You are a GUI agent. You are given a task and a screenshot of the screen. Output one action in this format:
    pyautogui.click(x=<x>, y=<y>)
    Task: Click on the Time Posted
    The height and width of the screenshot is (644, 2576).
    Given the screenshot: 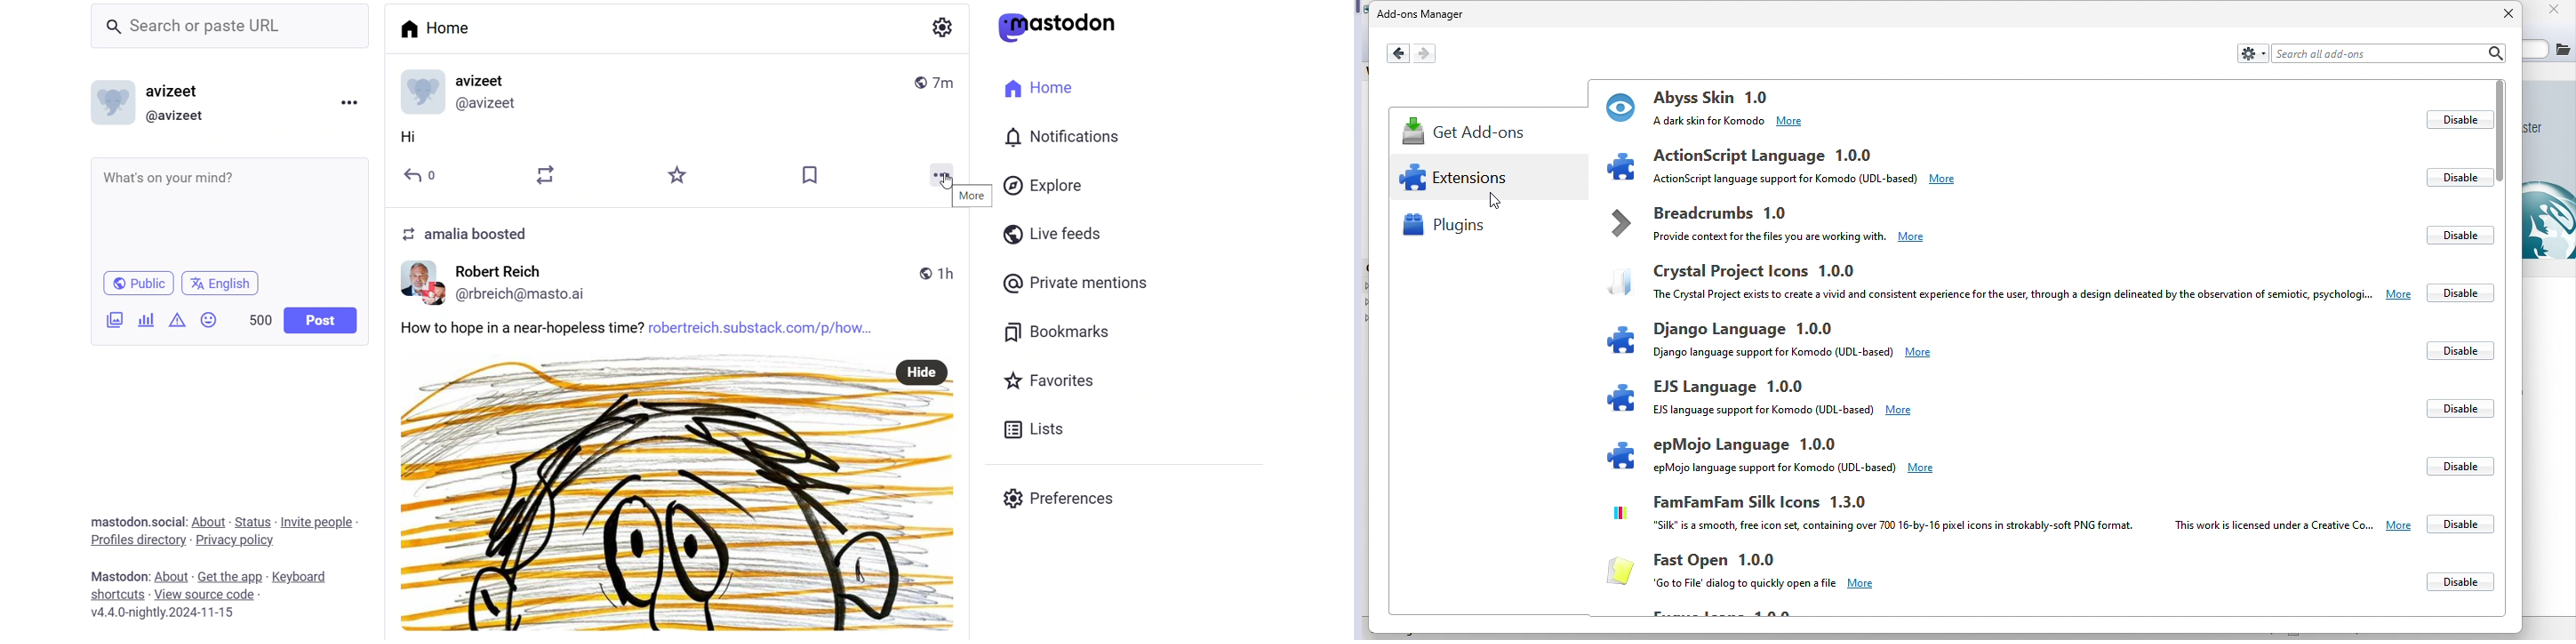 What is the action you would take?
    pyautogui.click(x=937, y=272)
    